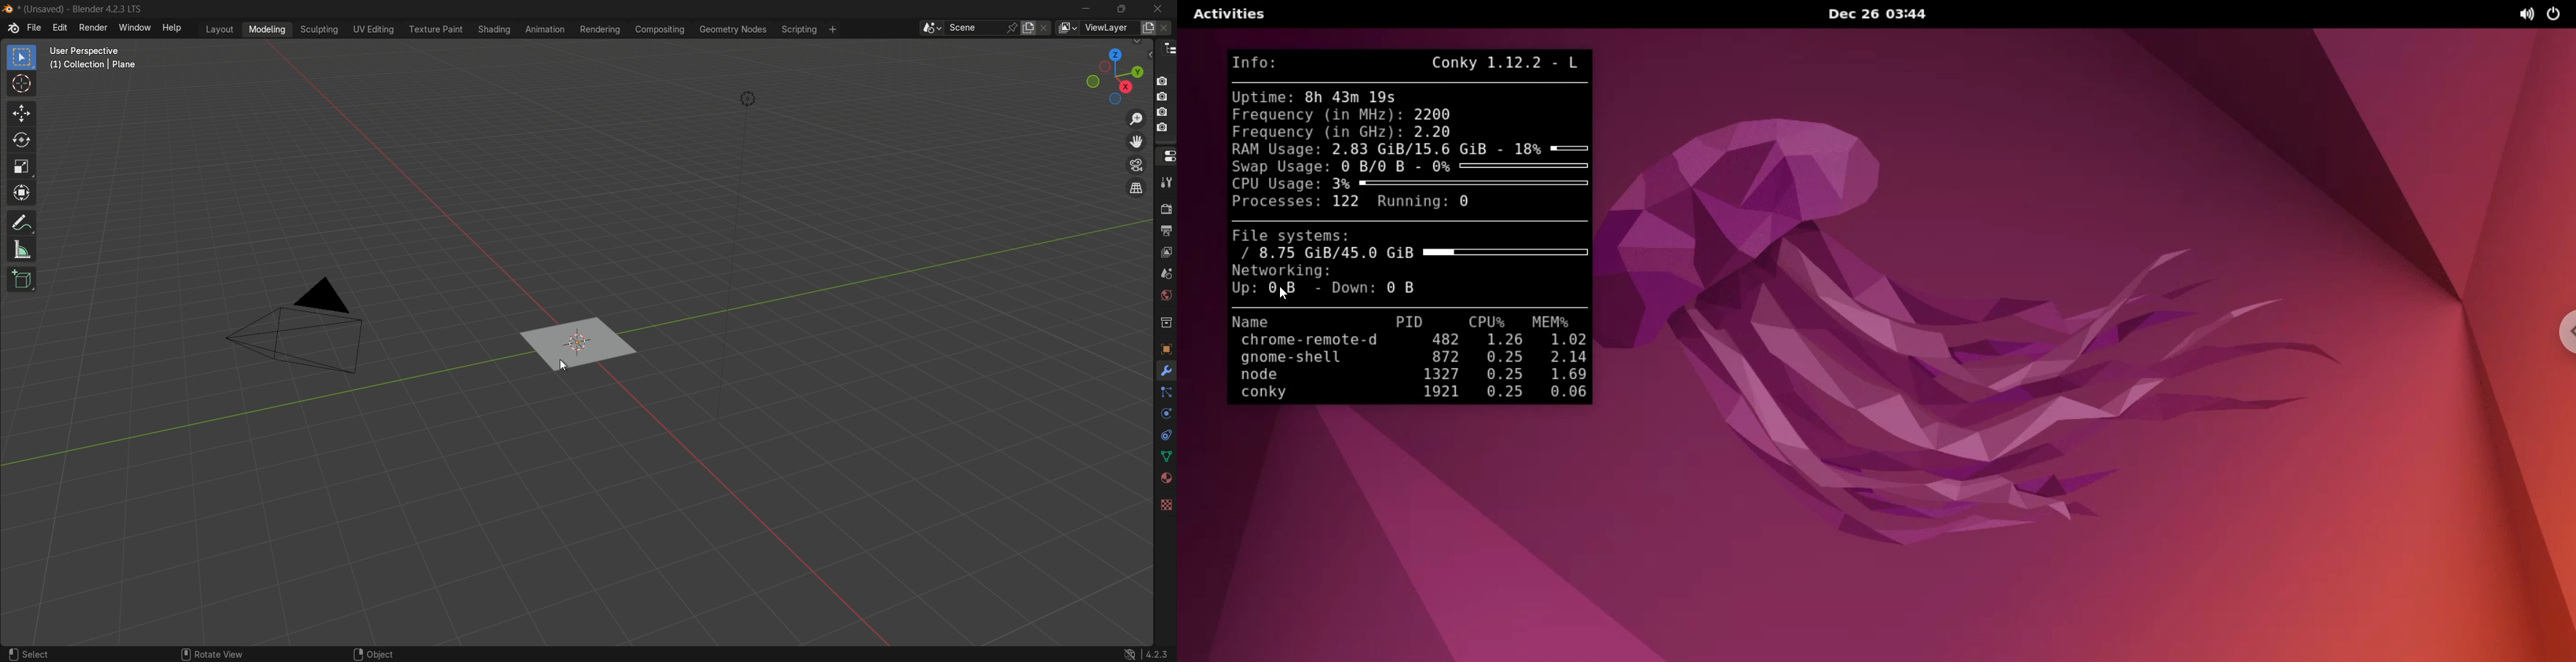 The image size is (2576, 672). What do you see at coordinates (1165, 229) in the screenshot?
I see `output` at bounding box center [1165, 229].